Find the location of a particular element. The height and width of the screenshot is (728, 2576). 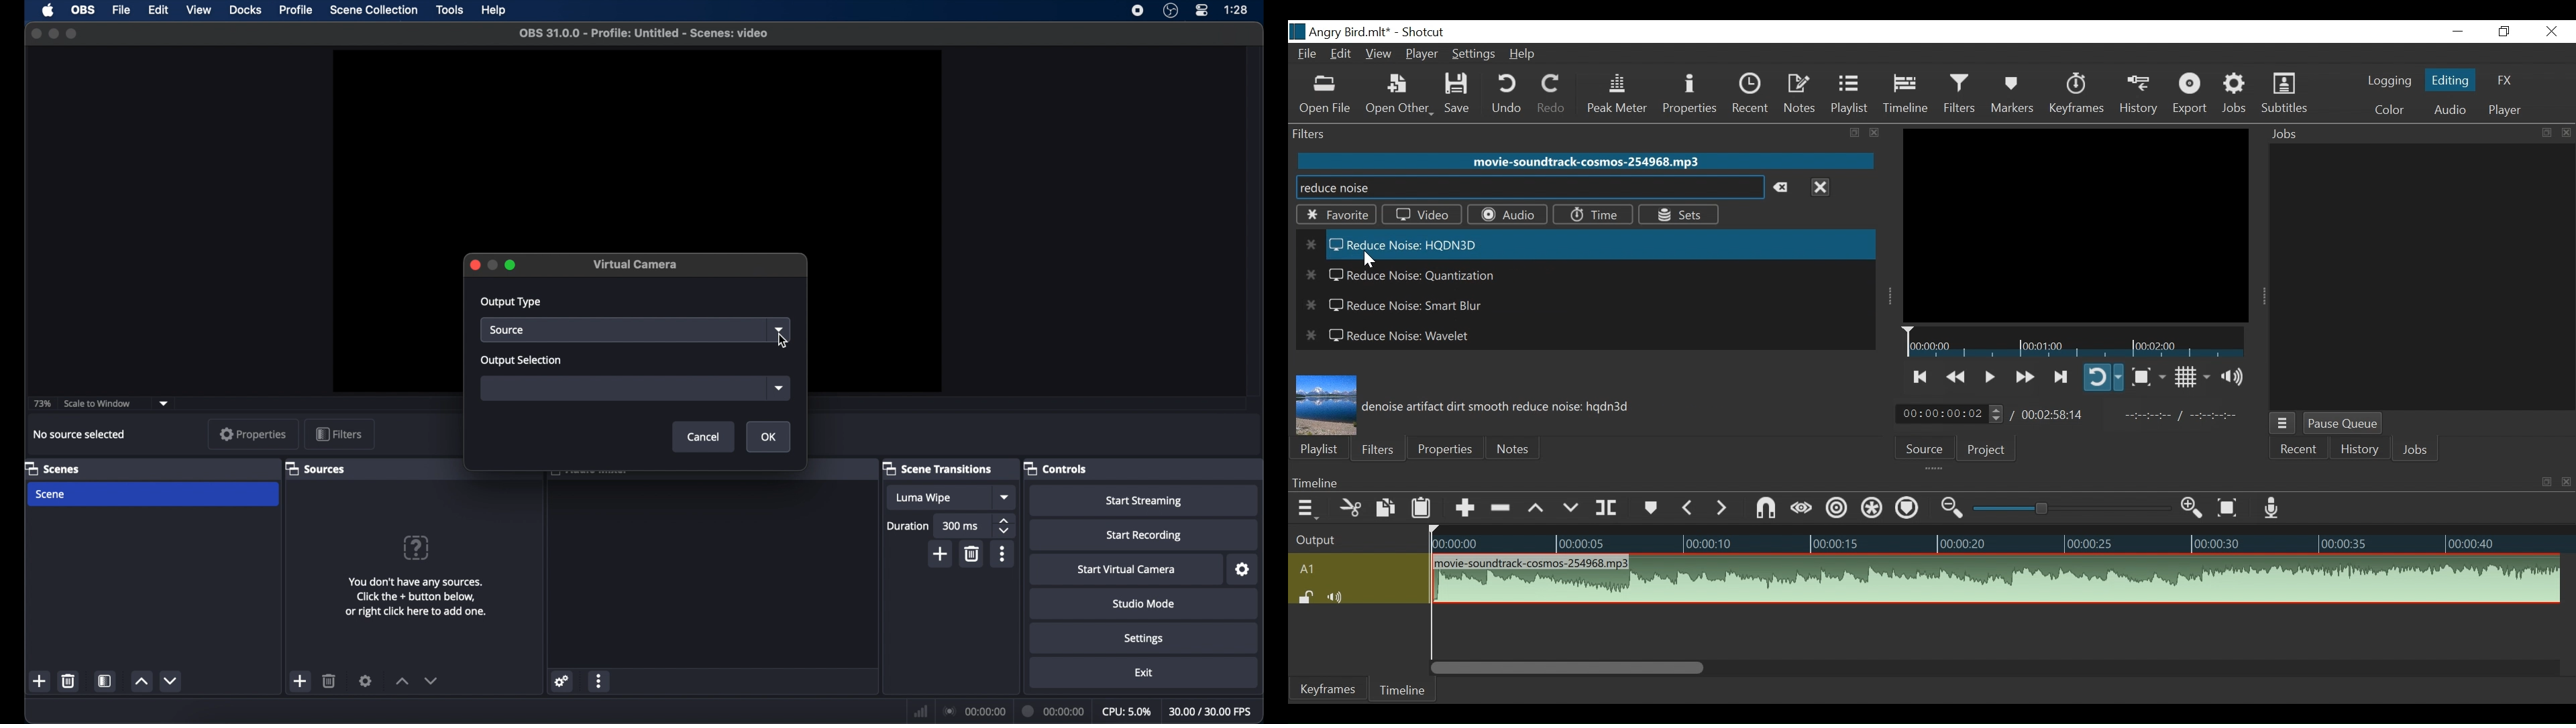

300 ms is located at coordinates (962, 526).